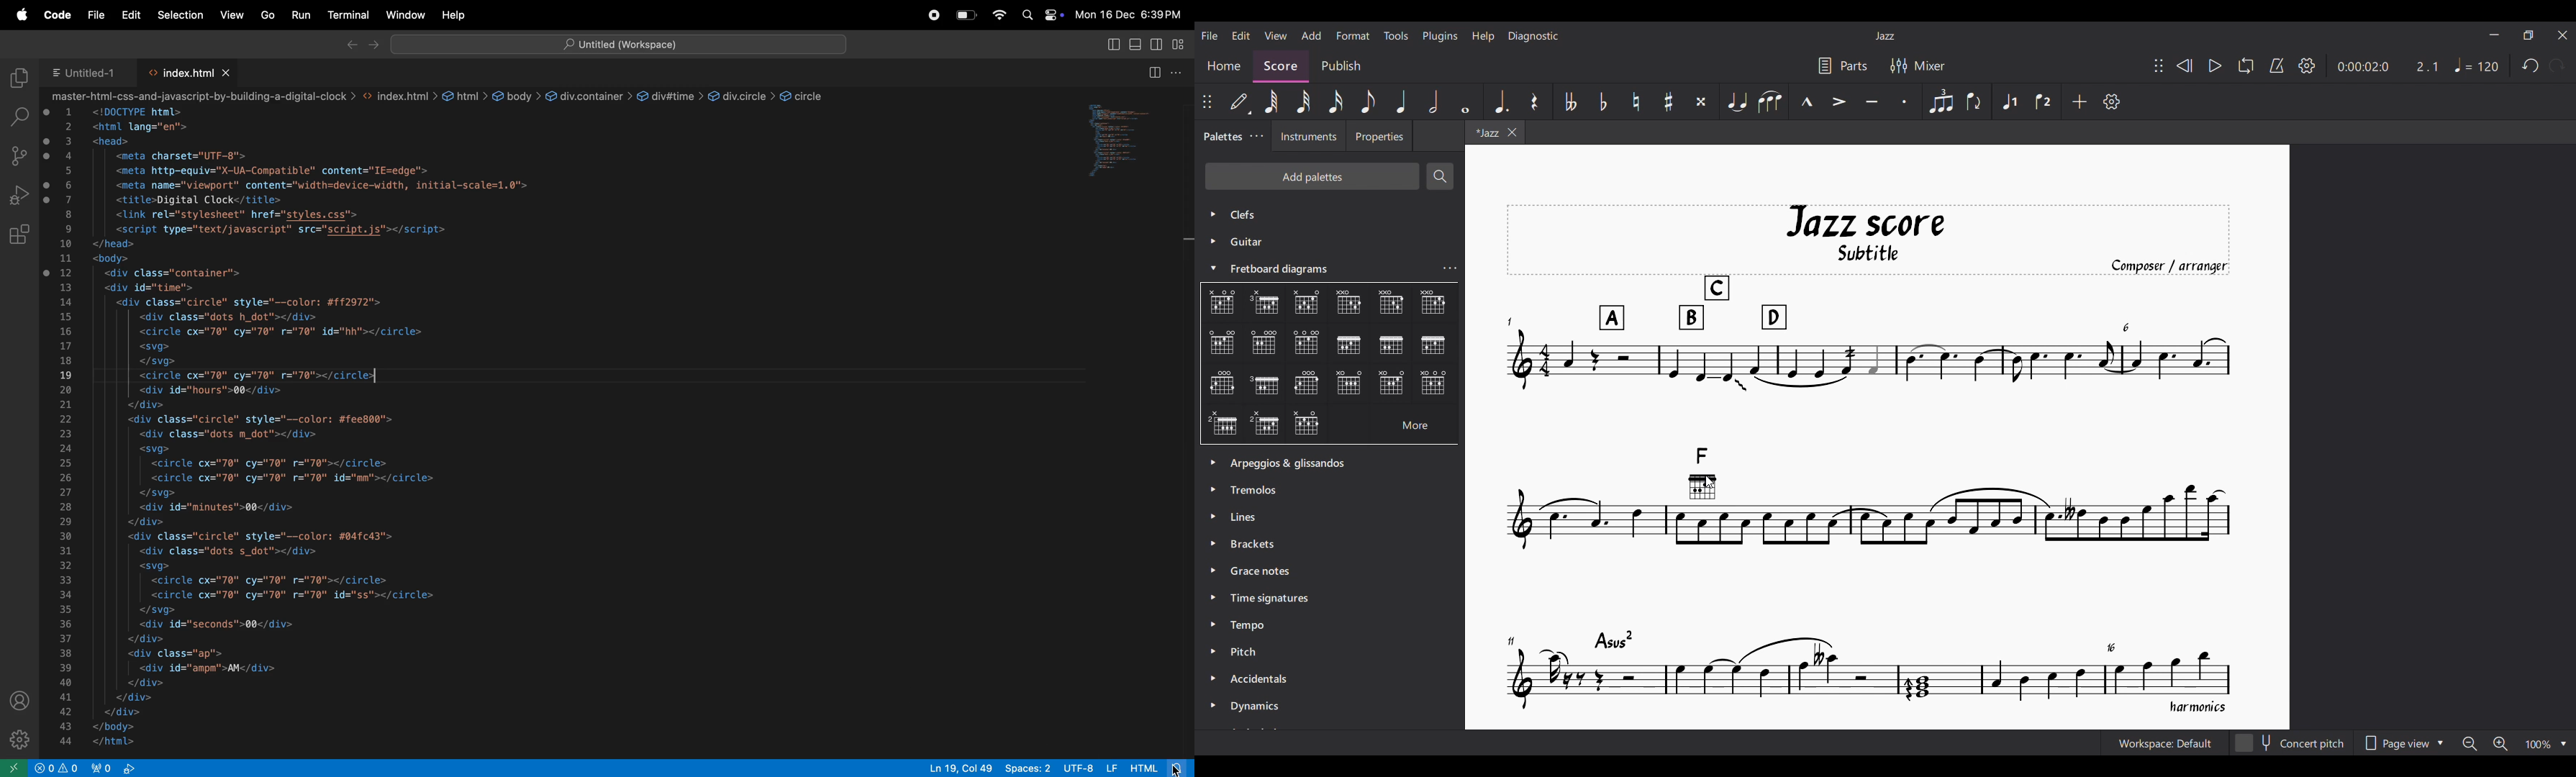 The image size is (2576, 784). Describe the element at coordinates (1737, 101) in the screenshot. I see `Tie` at that location.